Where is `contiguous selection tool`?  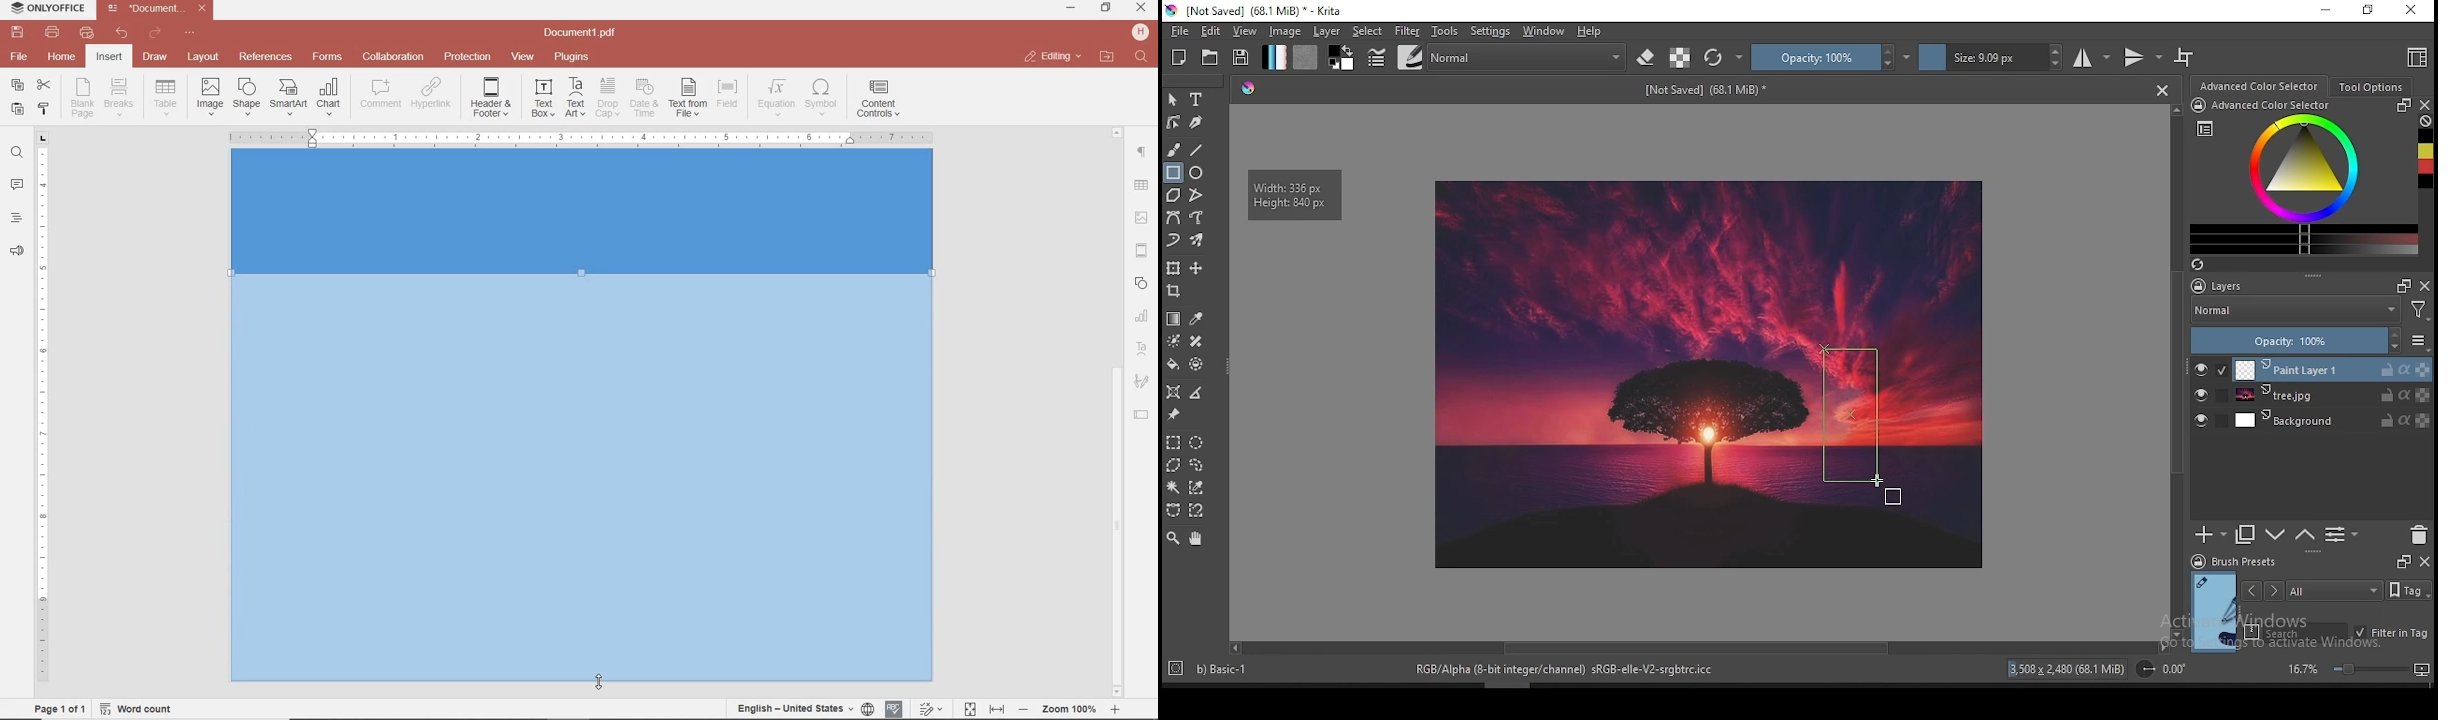
contiguous selection tool is located at coordinates (1173, 488).